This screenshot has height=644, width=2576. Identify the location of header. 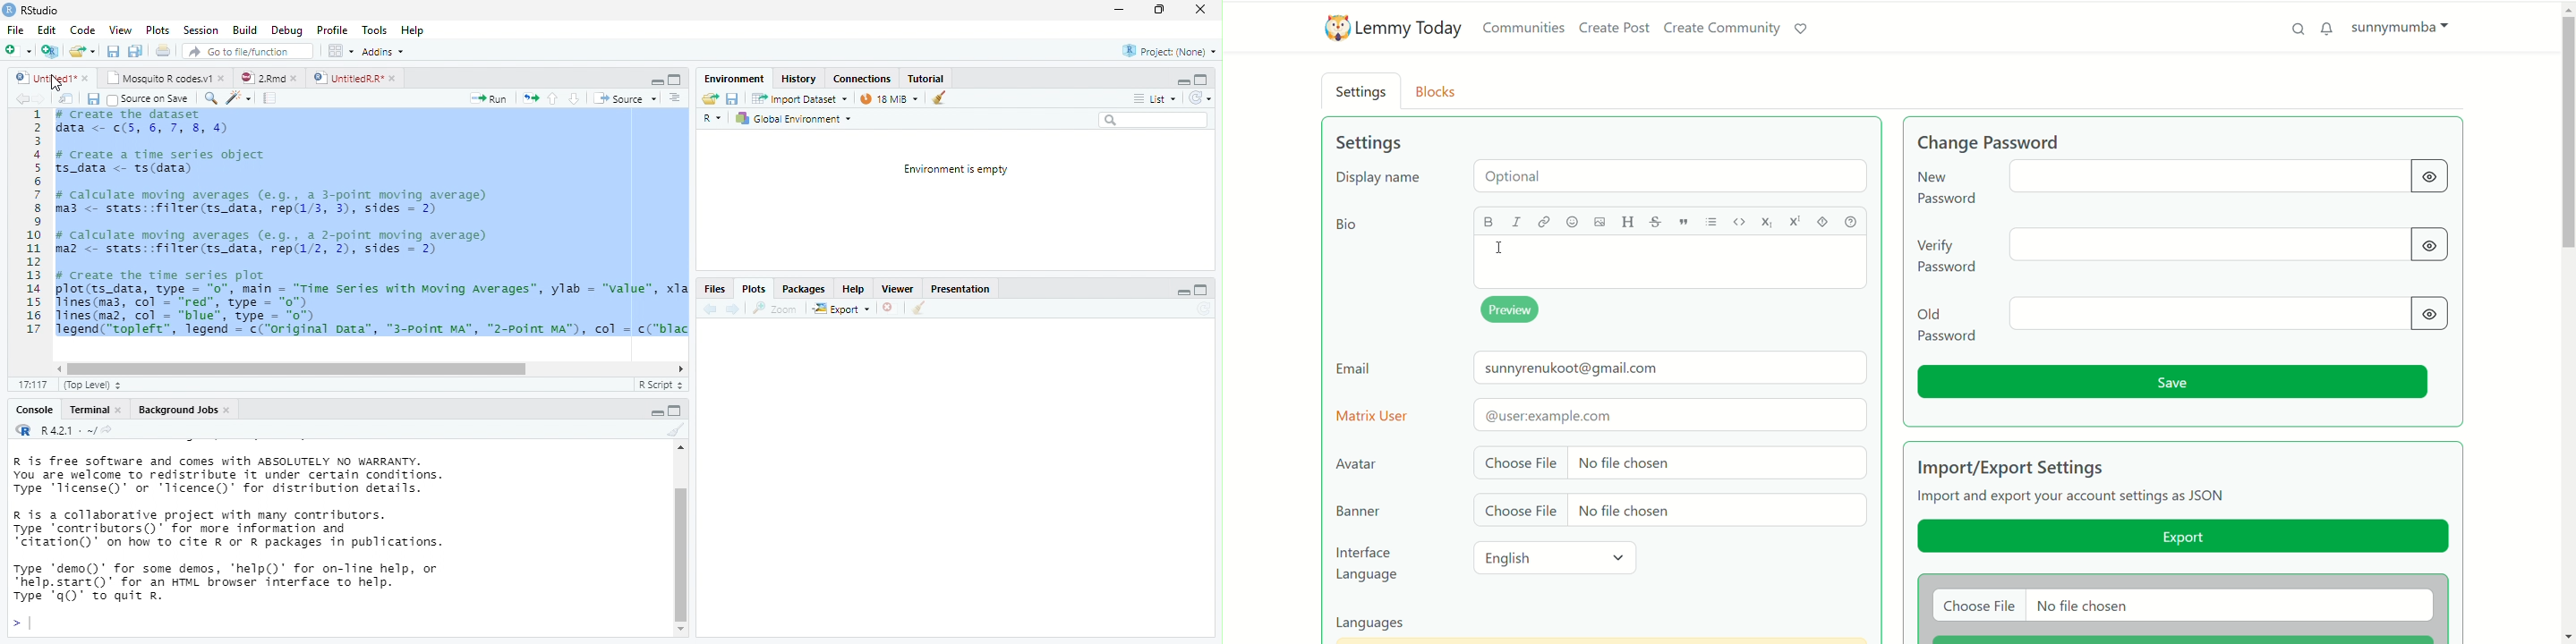
(1627, 222).